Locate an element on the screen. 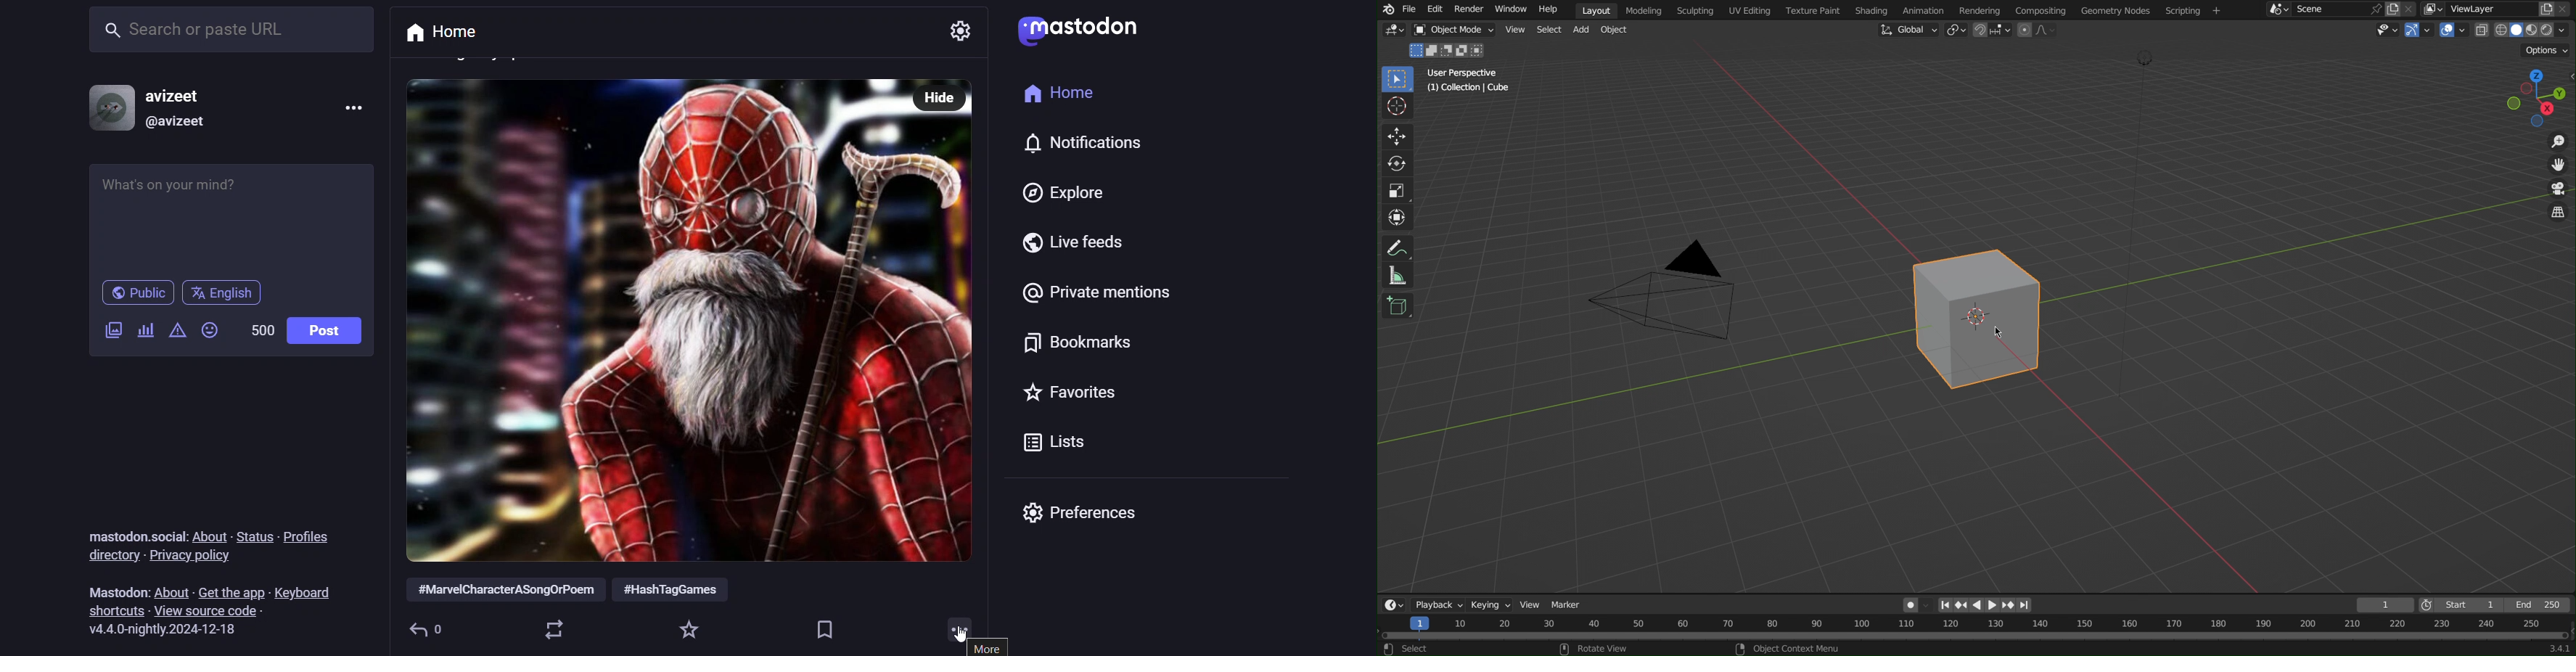 The height and width of the screenshot is (672, 2576). more is located at coordinates (990, 650).